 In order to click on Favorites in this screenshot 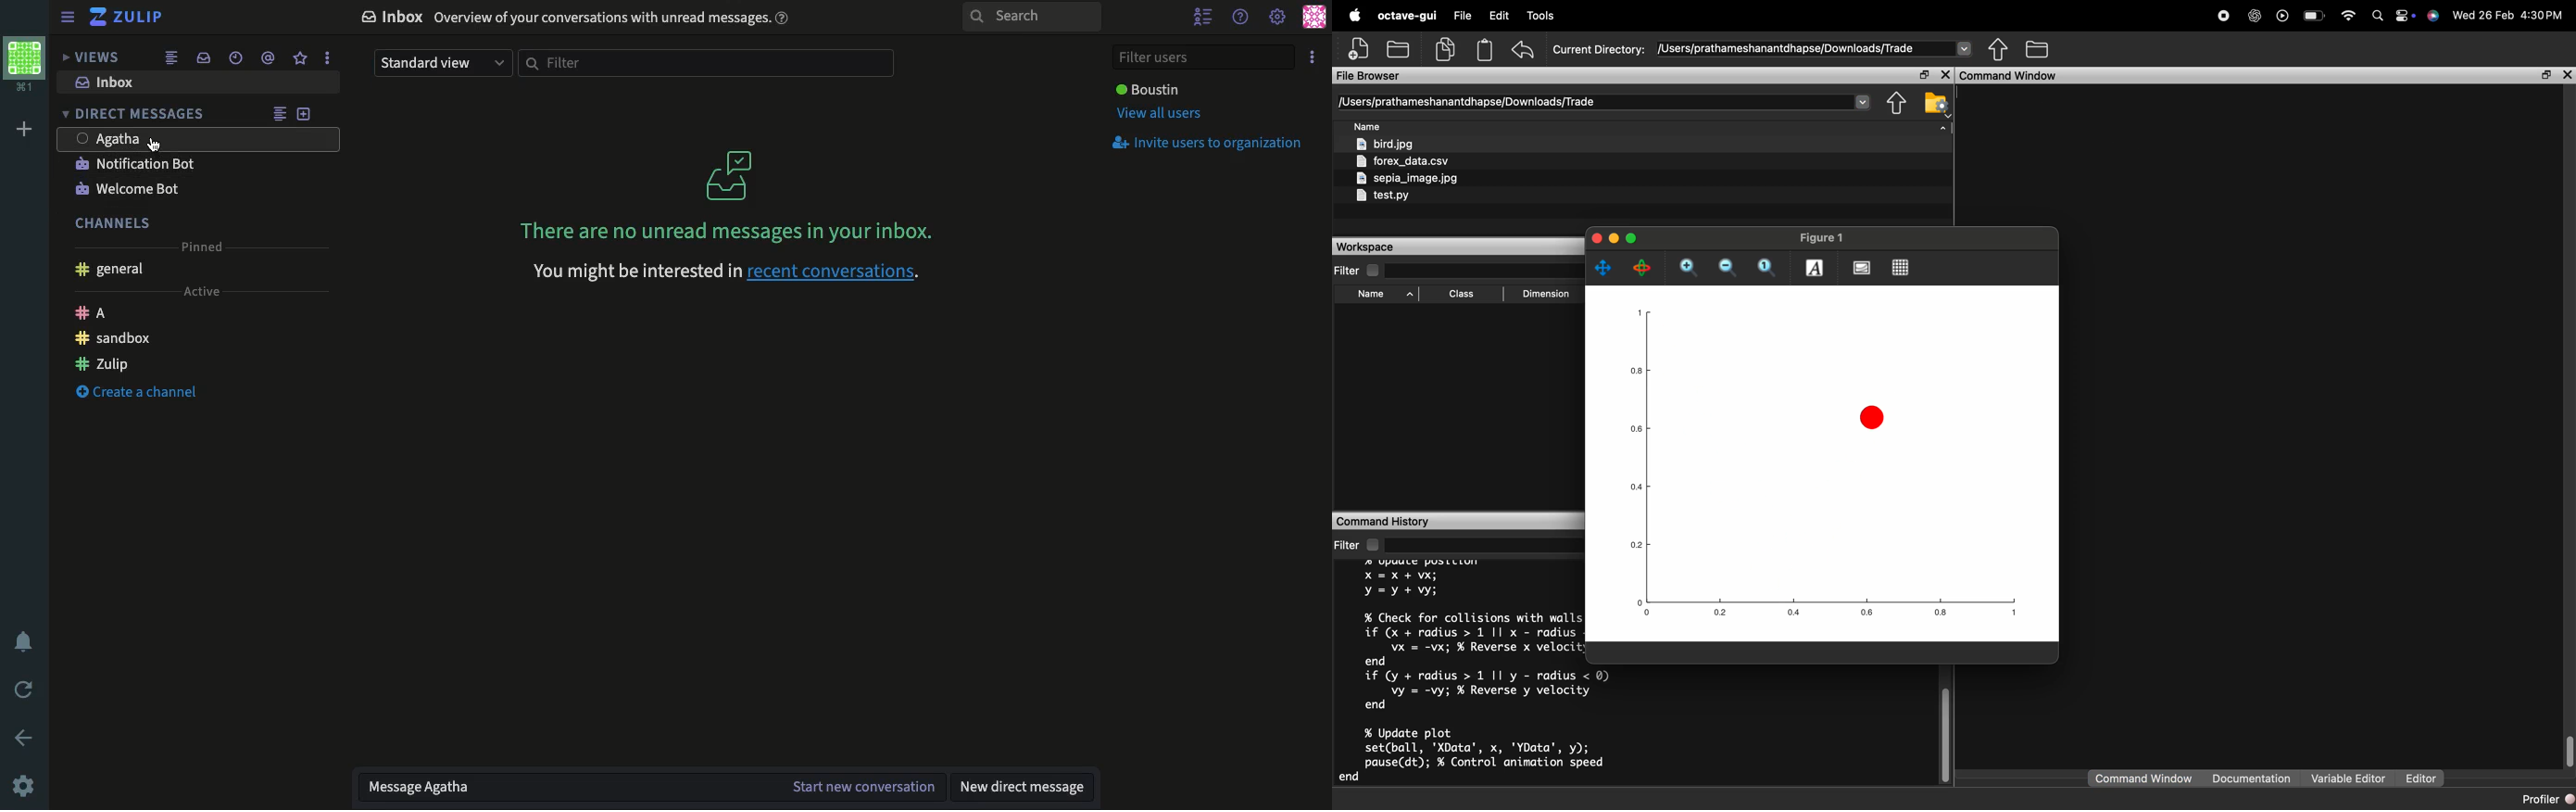, I will do `click(303, 57)`.